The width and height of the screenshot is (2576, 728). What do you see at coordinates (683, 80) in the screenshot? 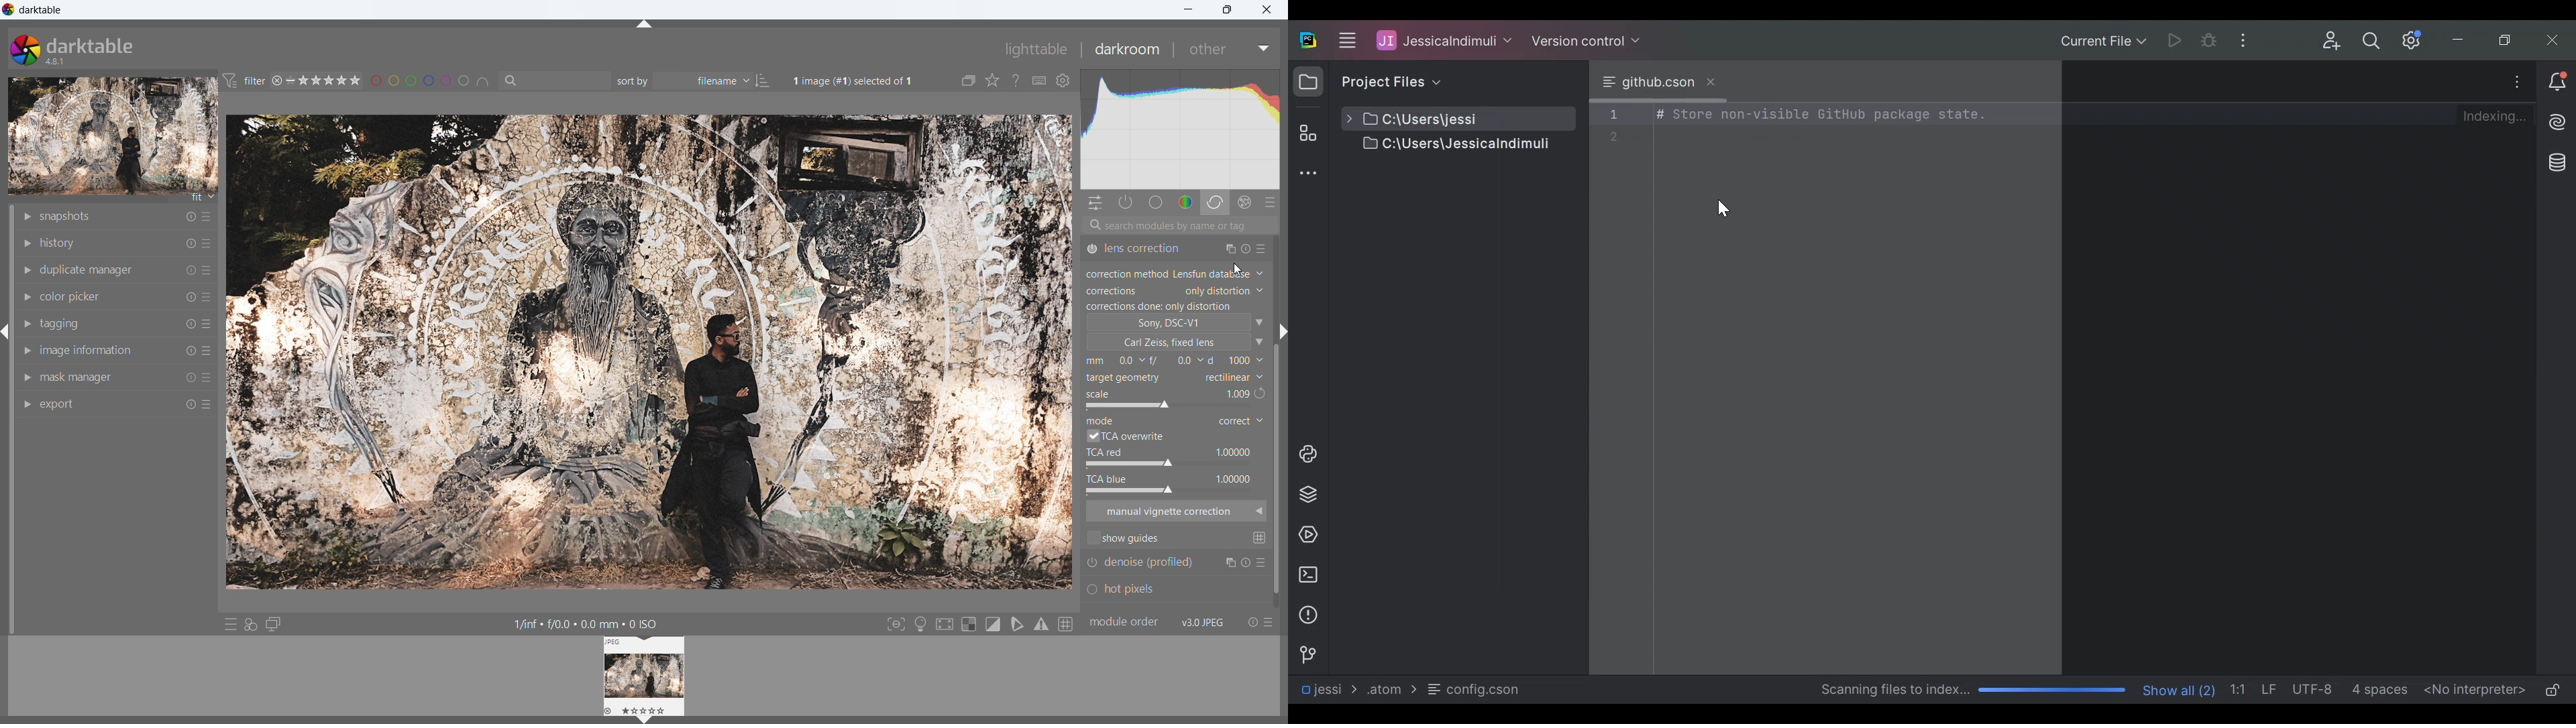
I see `sort by` at bounding box center [683, 80].